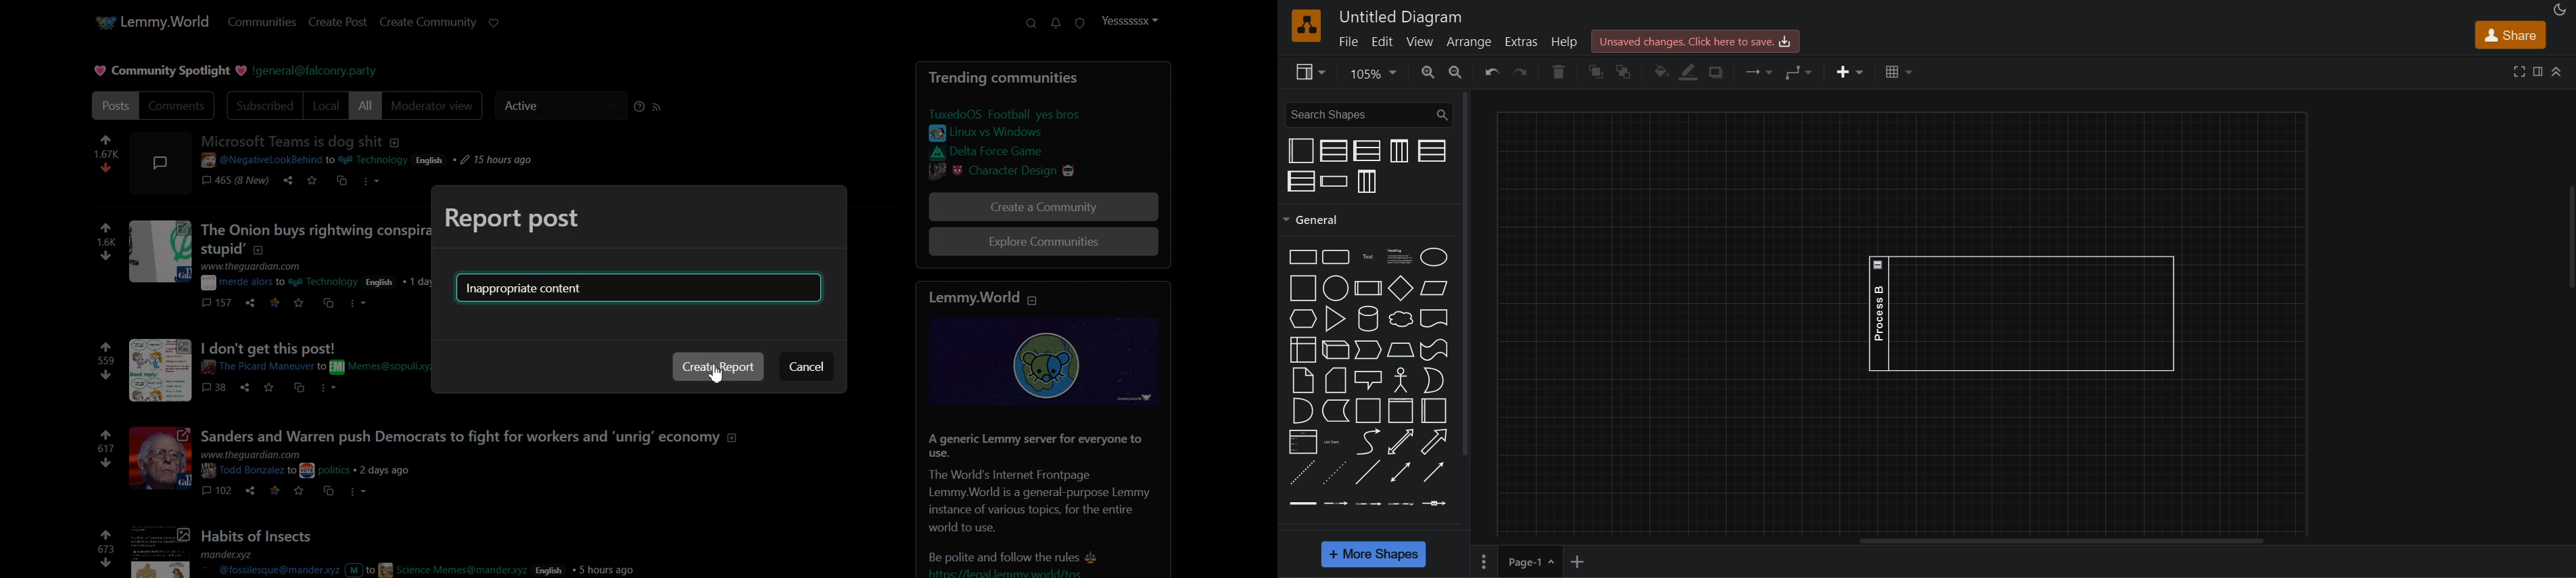 The image size is (2576, 588). What do you see at coordinates (1761, 72) in the screenshot?
I see `connection` at bounding box center [1761, 72].